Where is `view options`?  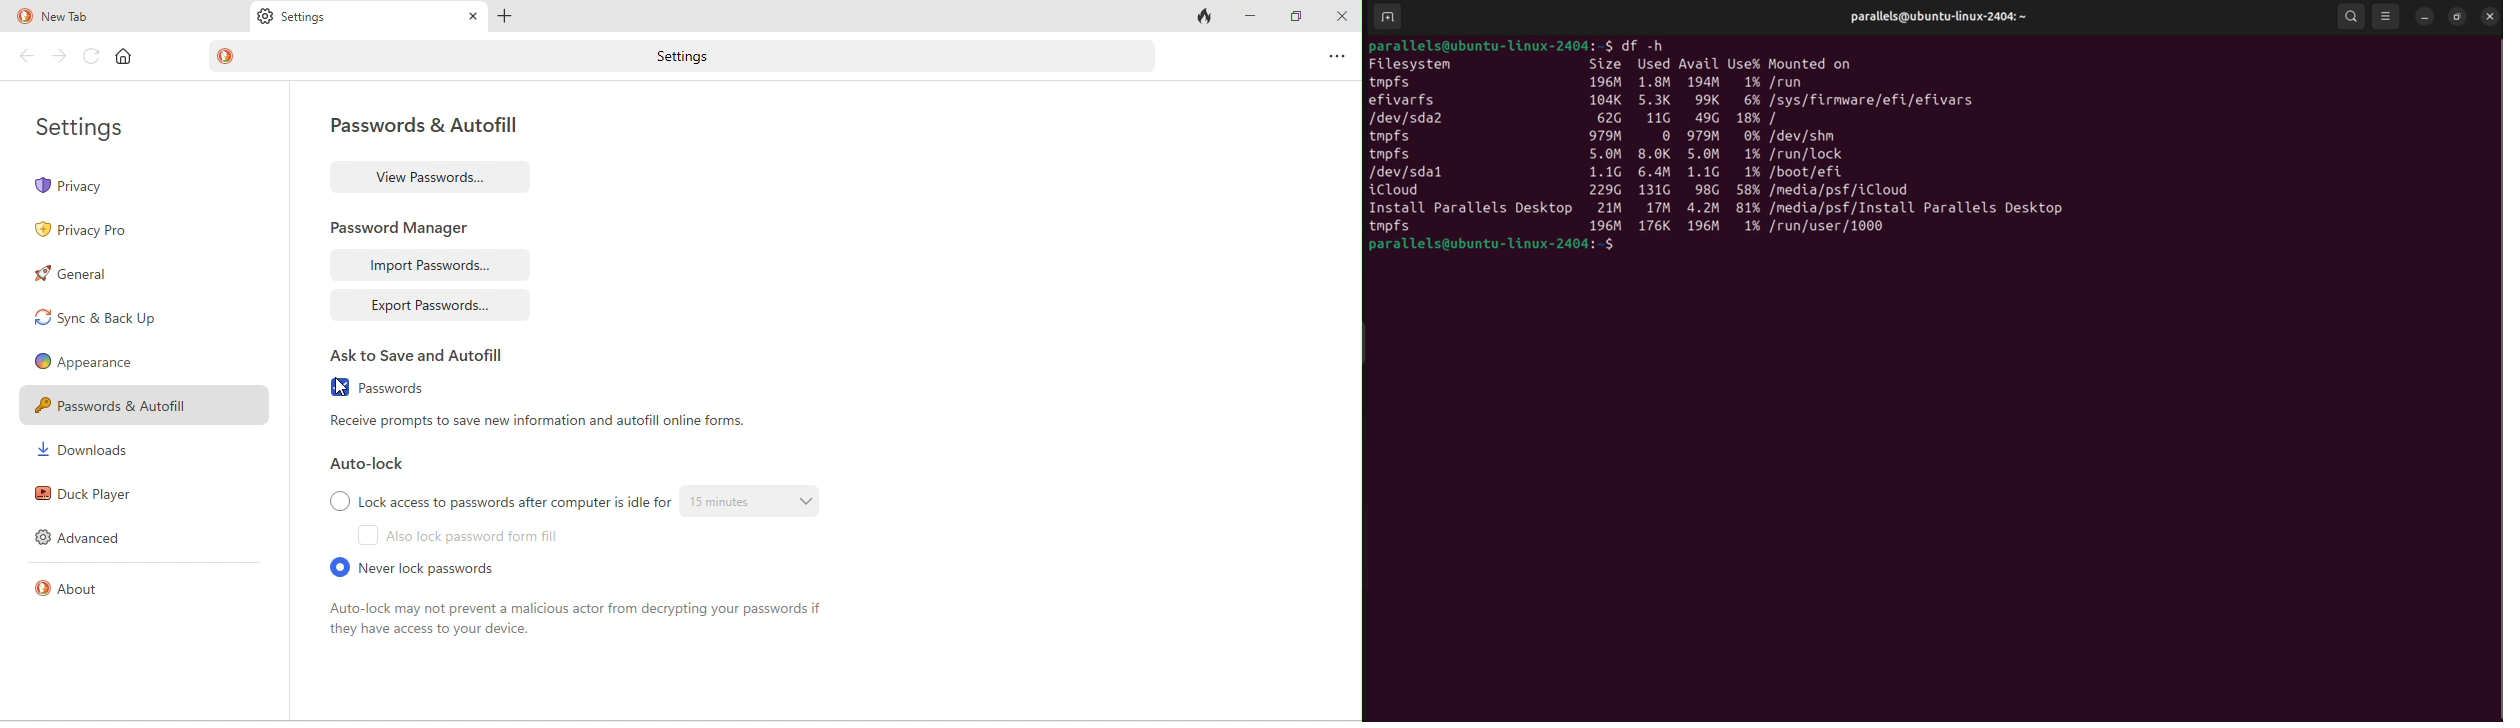 view options is located at coordinates (2387, 16).